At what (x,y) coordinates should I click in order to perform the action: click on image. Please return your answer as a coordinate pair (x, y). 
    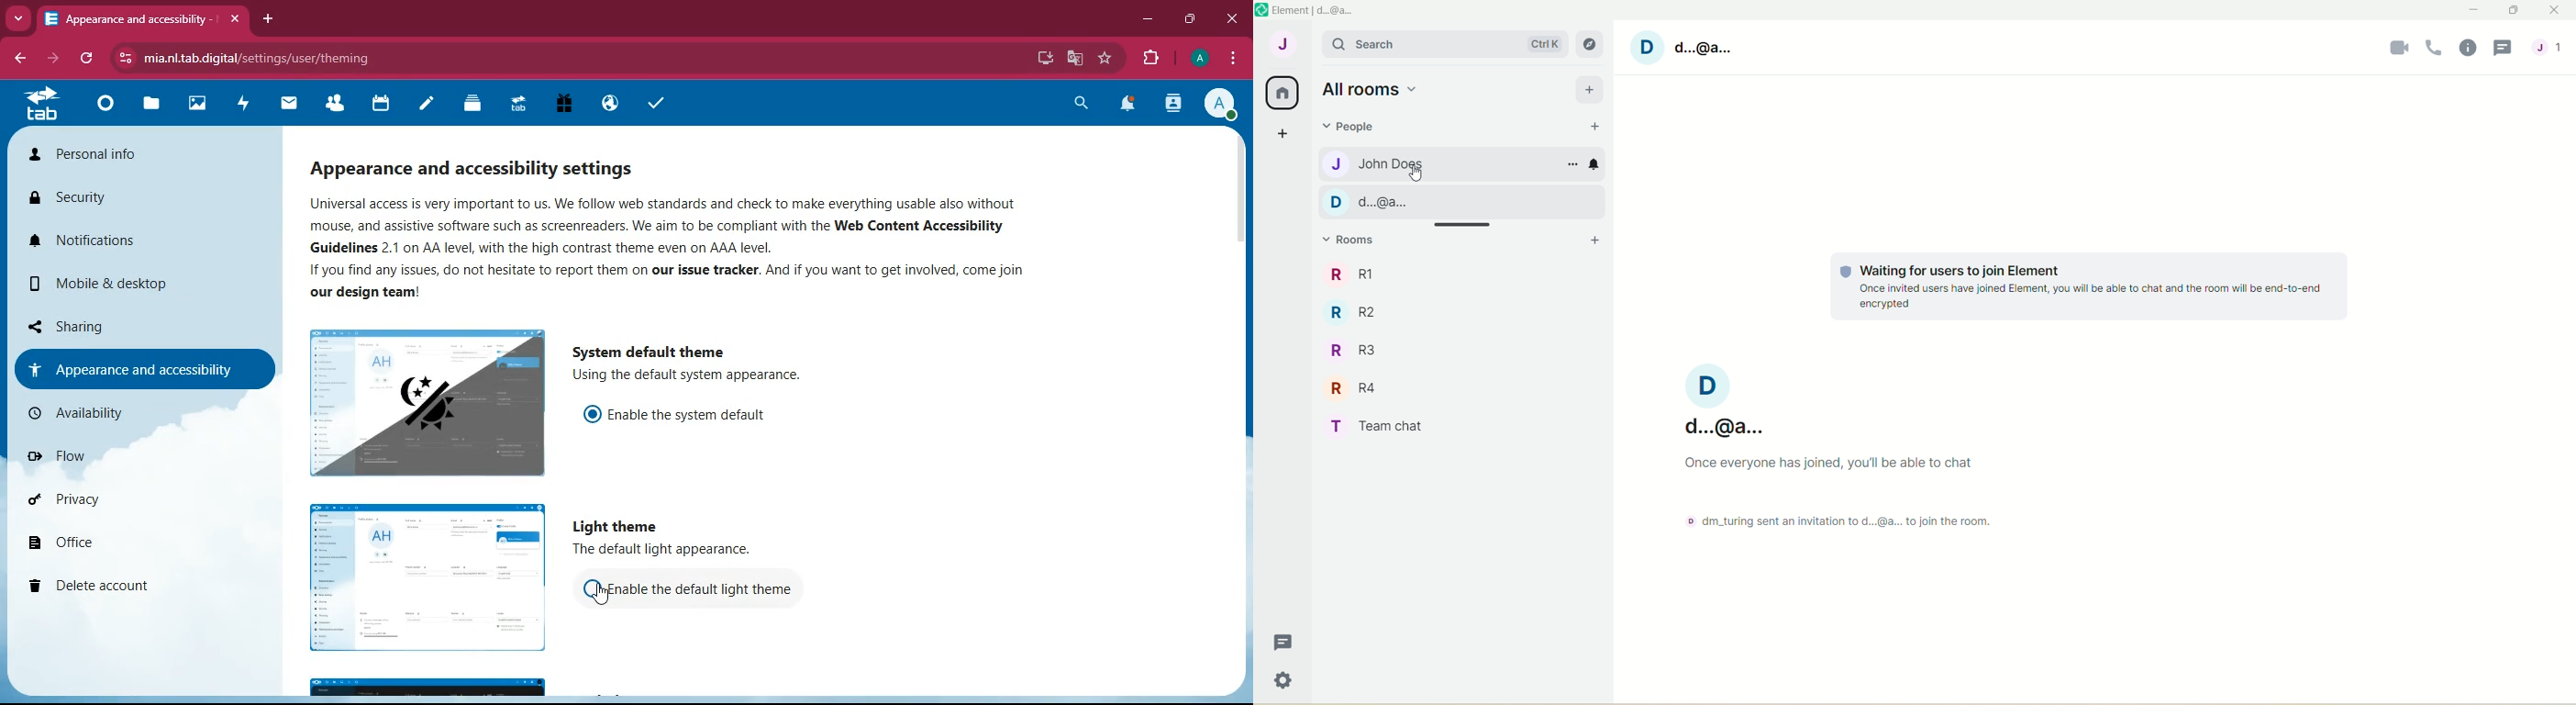
    Looking at the image, I should click on (429, 685).